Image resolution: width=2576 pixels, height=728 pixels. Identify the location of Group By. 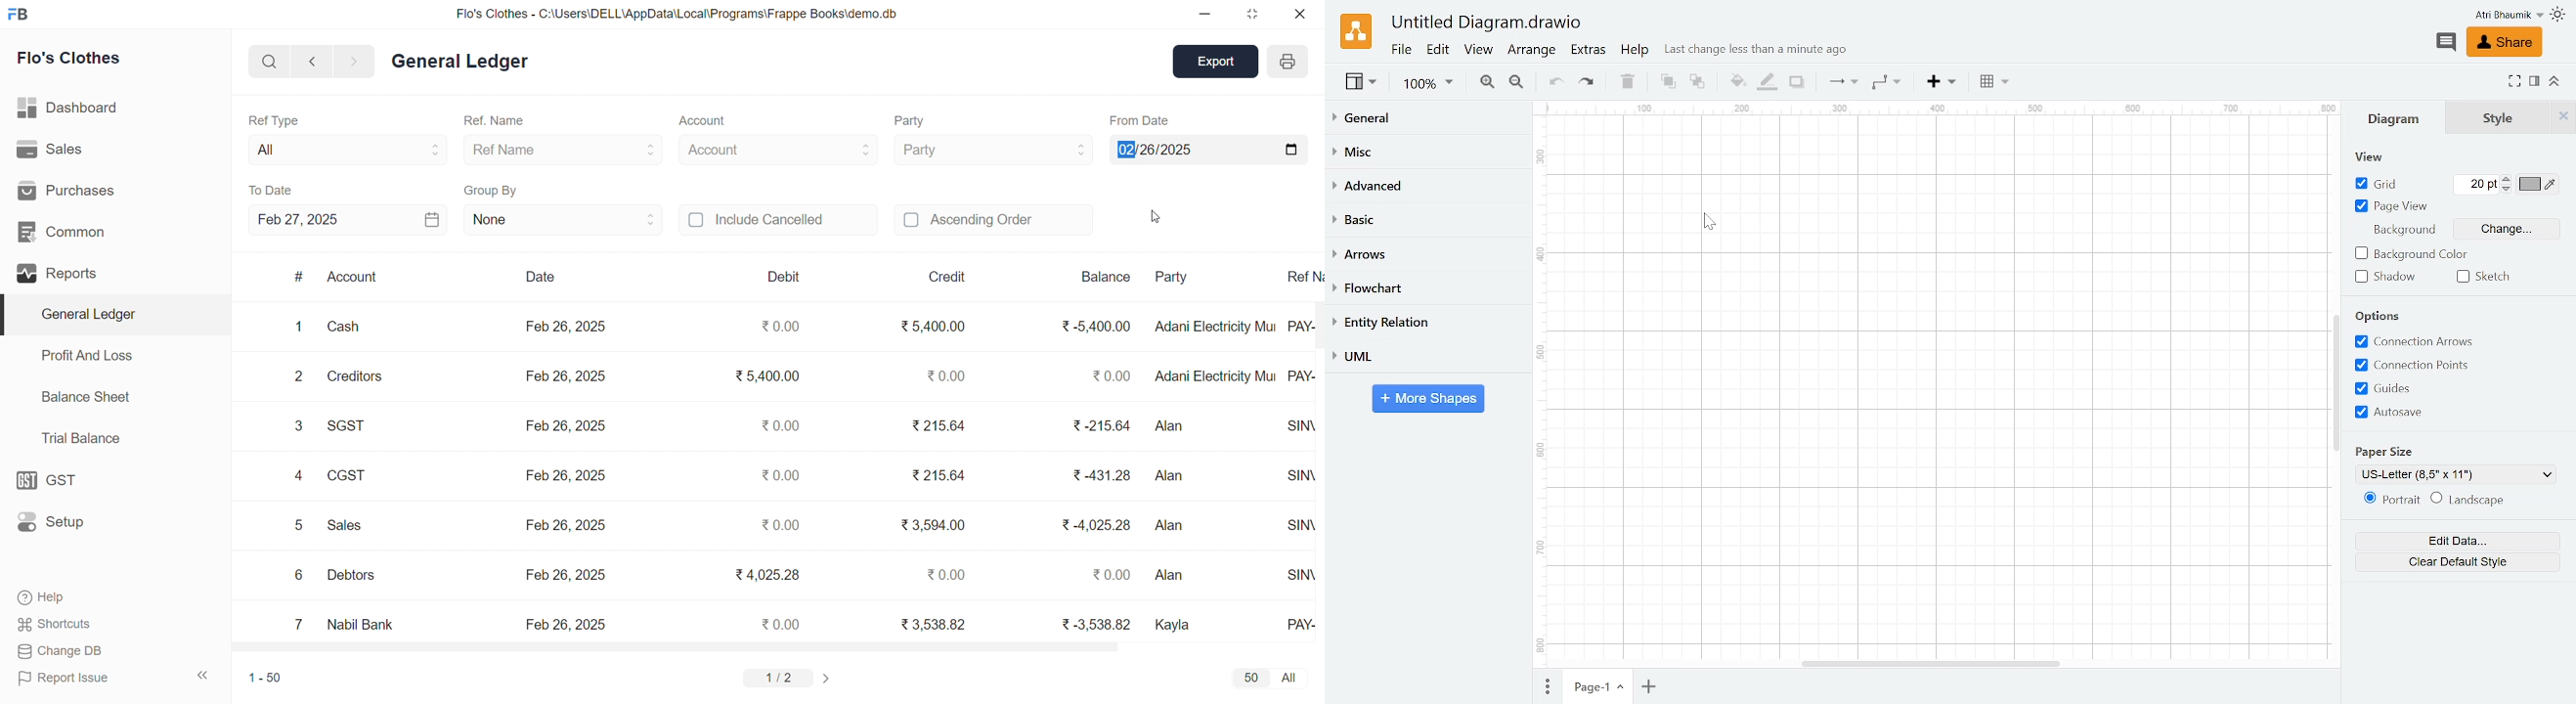
(491, 188).